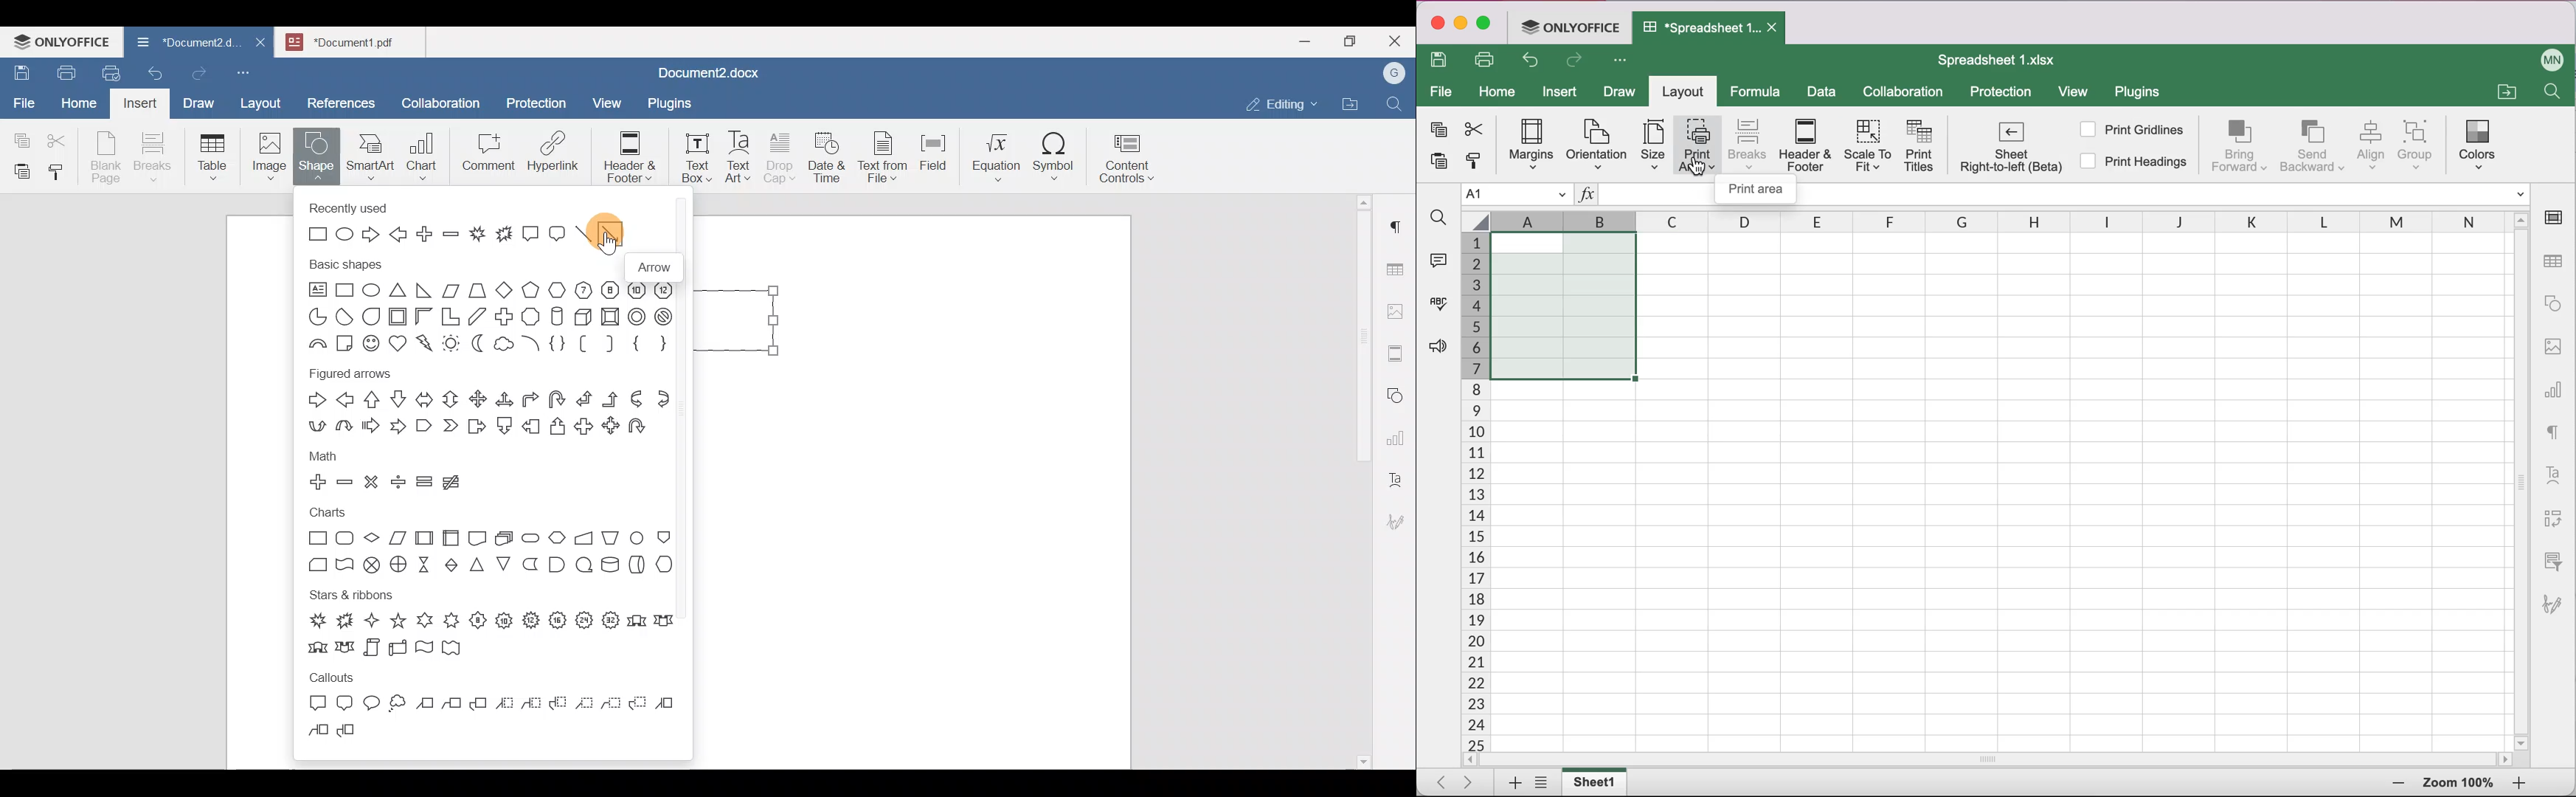 The image size is (2576, 812). I want to click on Drop cap, so click(783, 156).